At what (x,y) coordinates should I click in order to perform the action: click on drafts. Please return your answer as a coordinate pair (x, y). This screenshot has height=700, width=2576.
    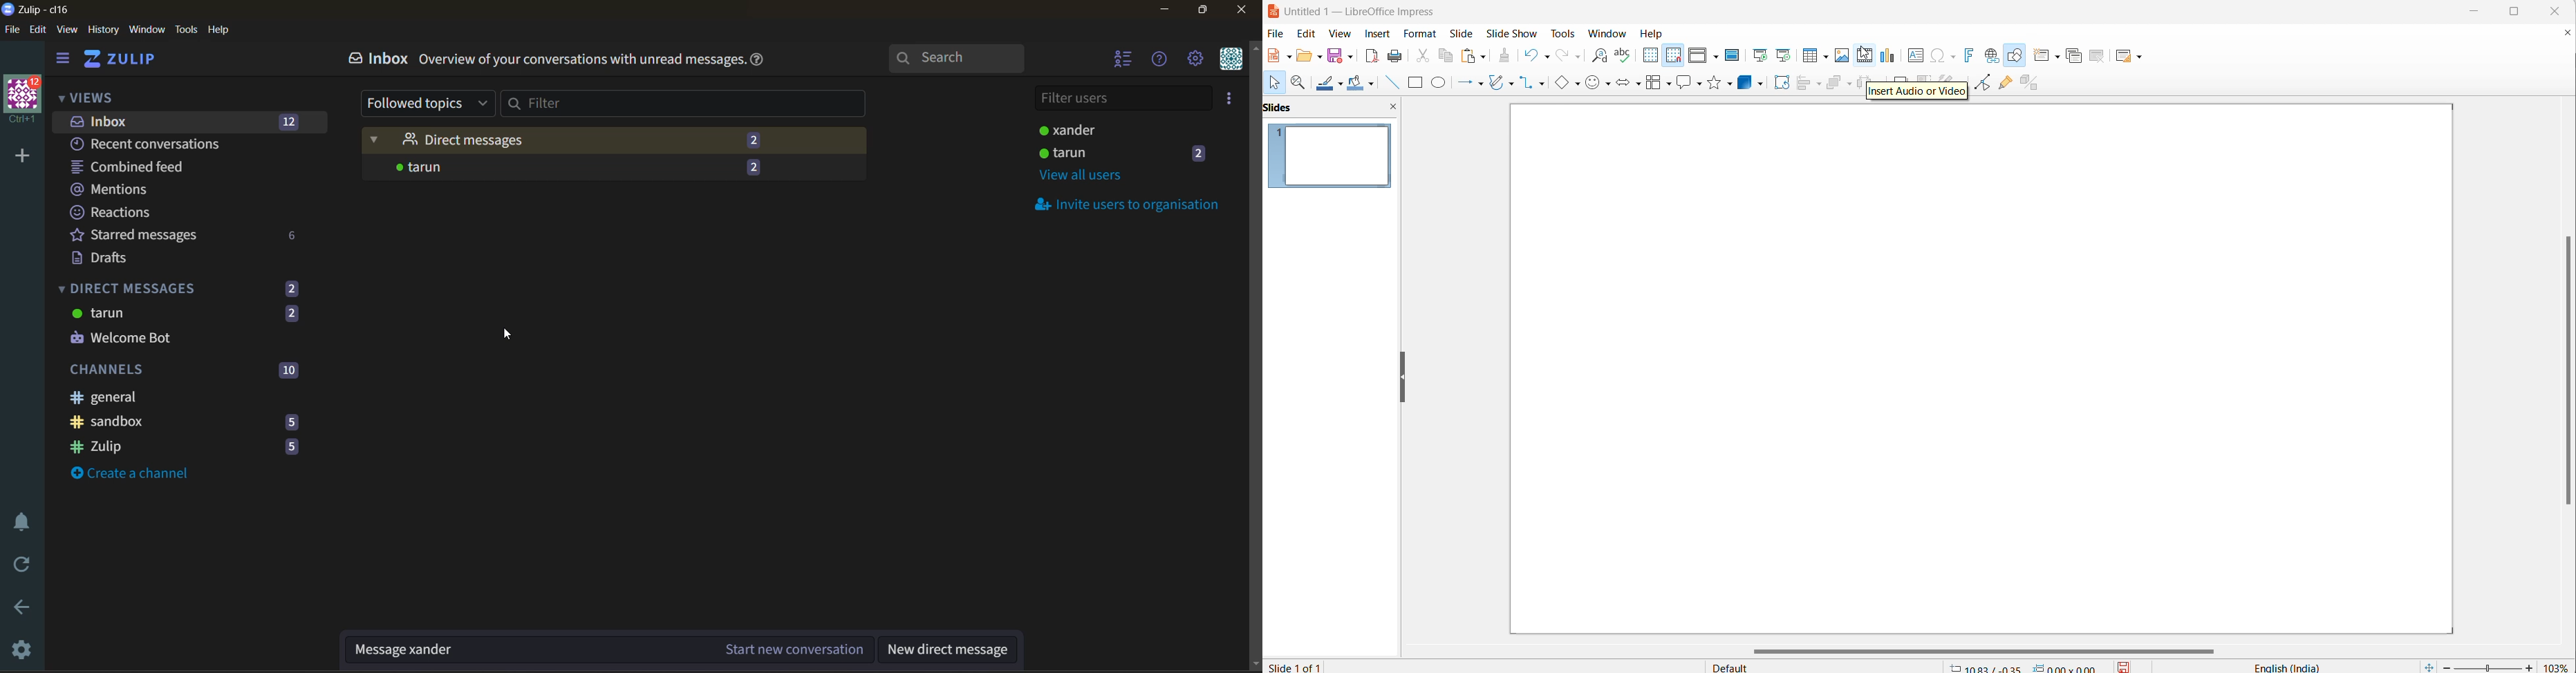
    Looking at the image, I should click on (143, 259).